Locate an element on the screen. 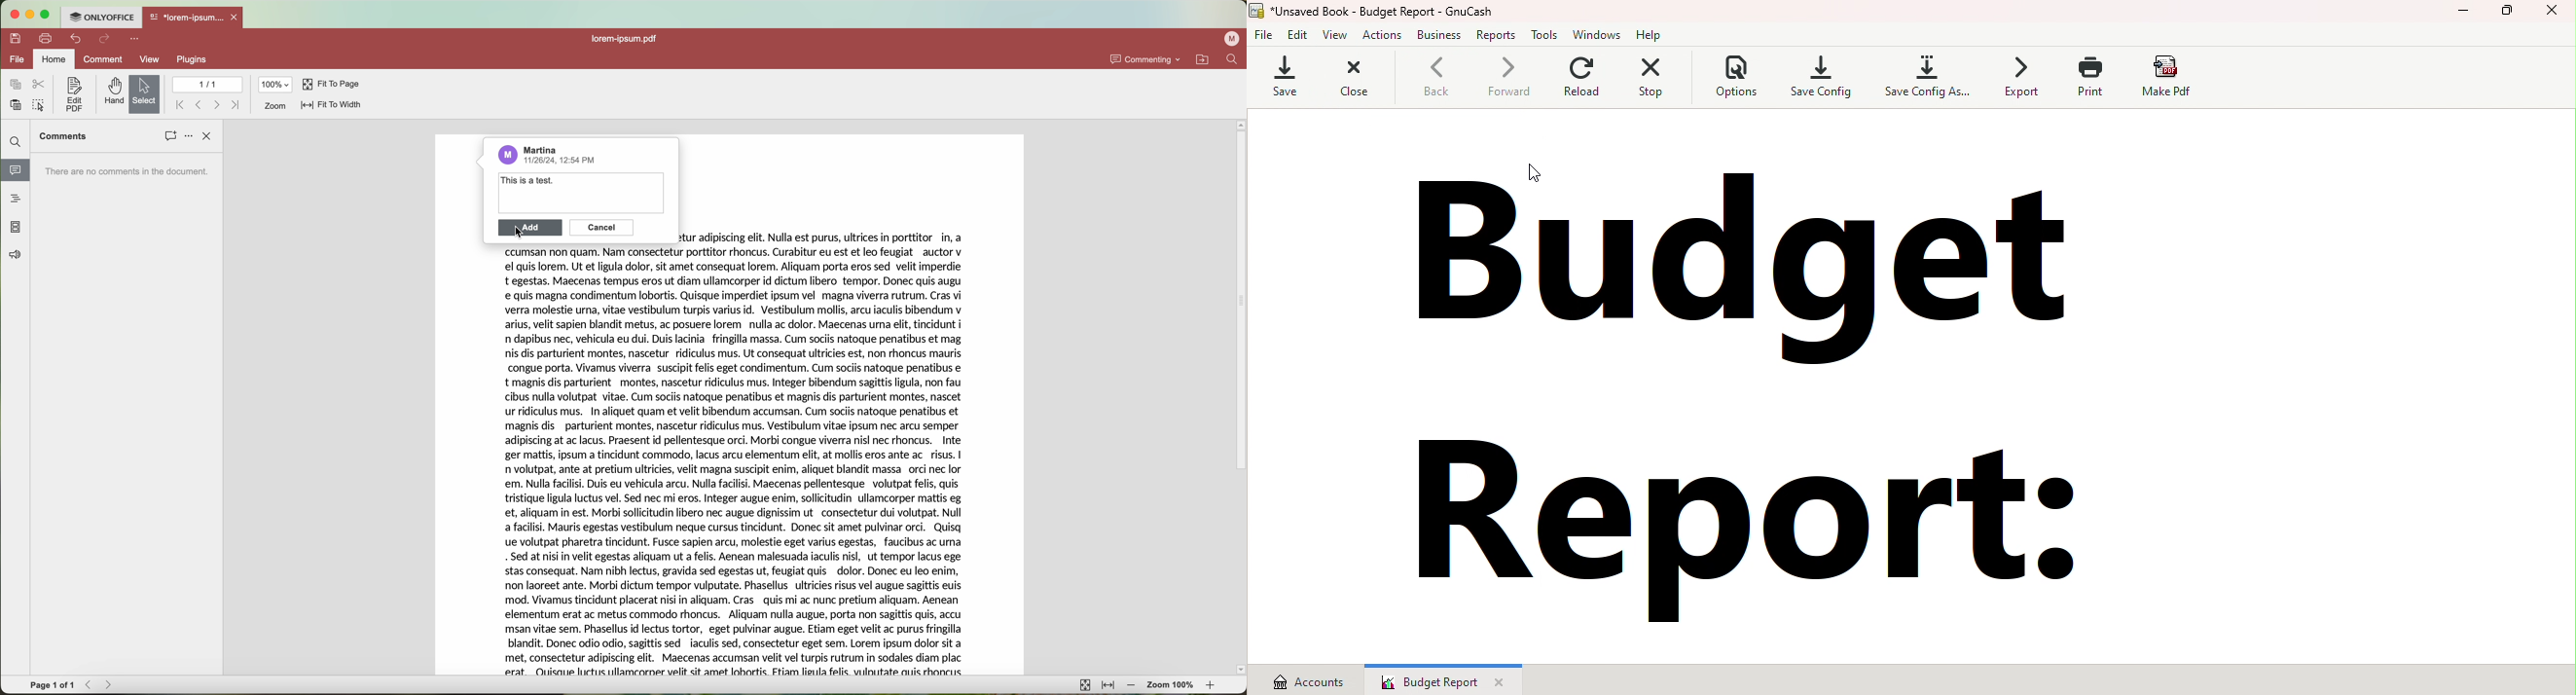 The width and height of the screenshot is (2576, 700). Close is located at coordinates (1349, 77).